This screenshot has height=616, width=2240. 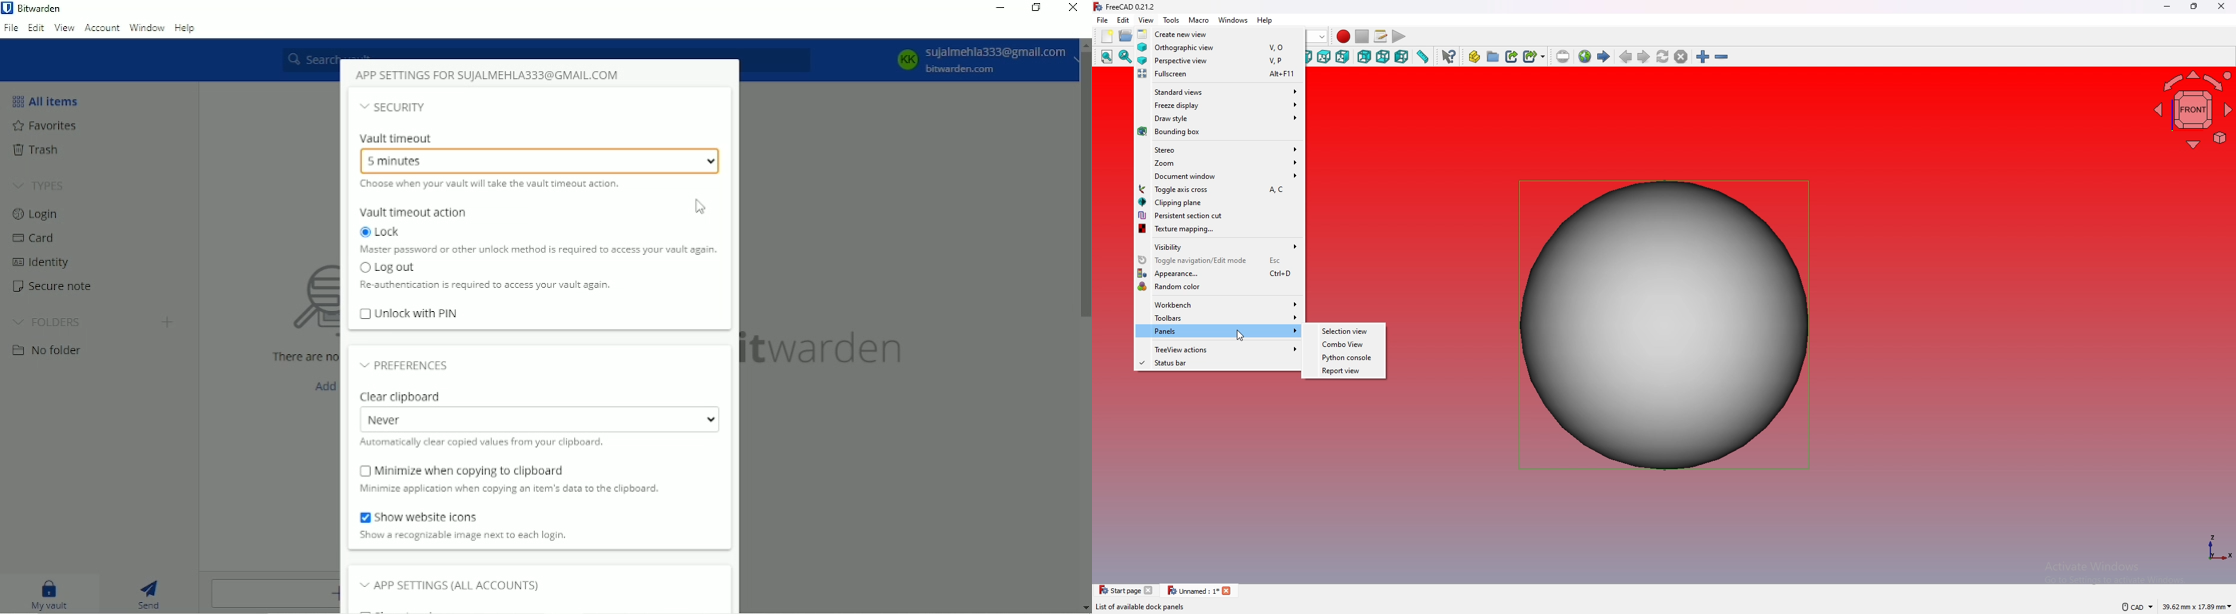 I want to click on top, so click(x=1324, y=57).